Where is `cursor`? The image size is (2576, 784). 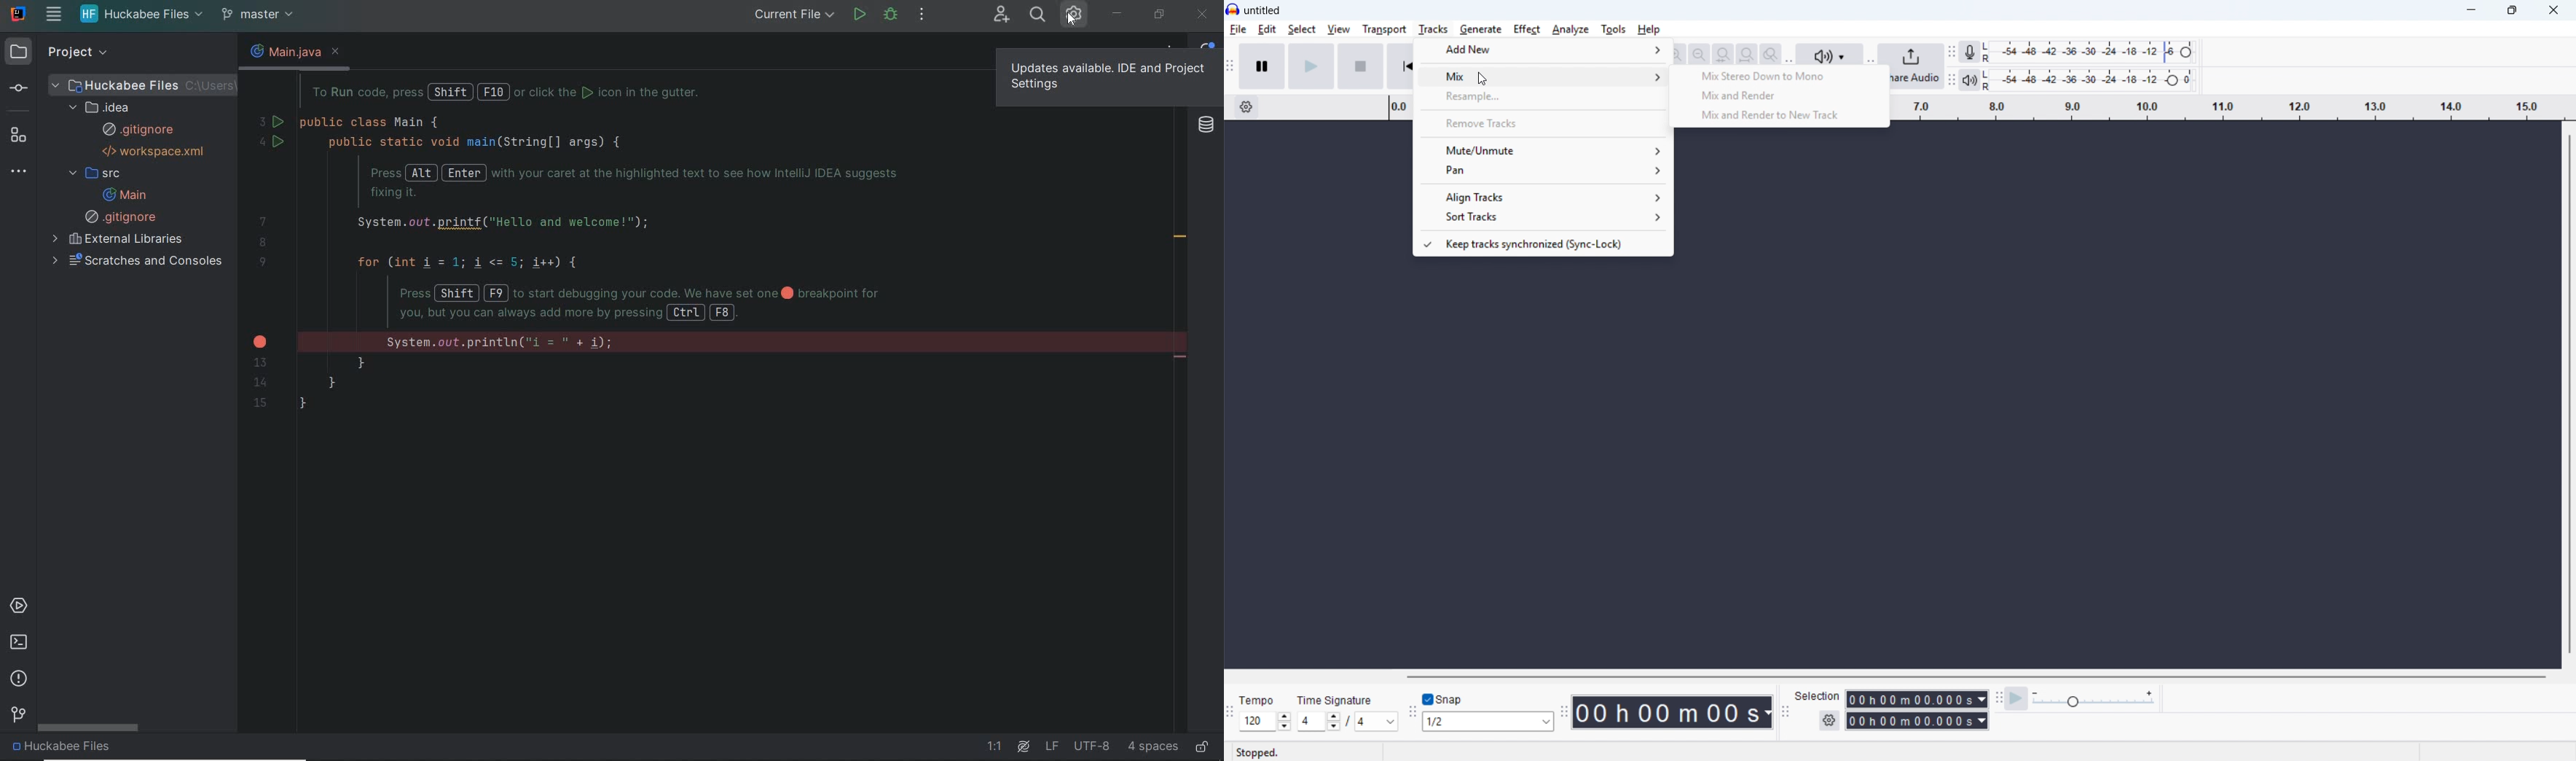 cursor is located at coordinates (1482, 79).